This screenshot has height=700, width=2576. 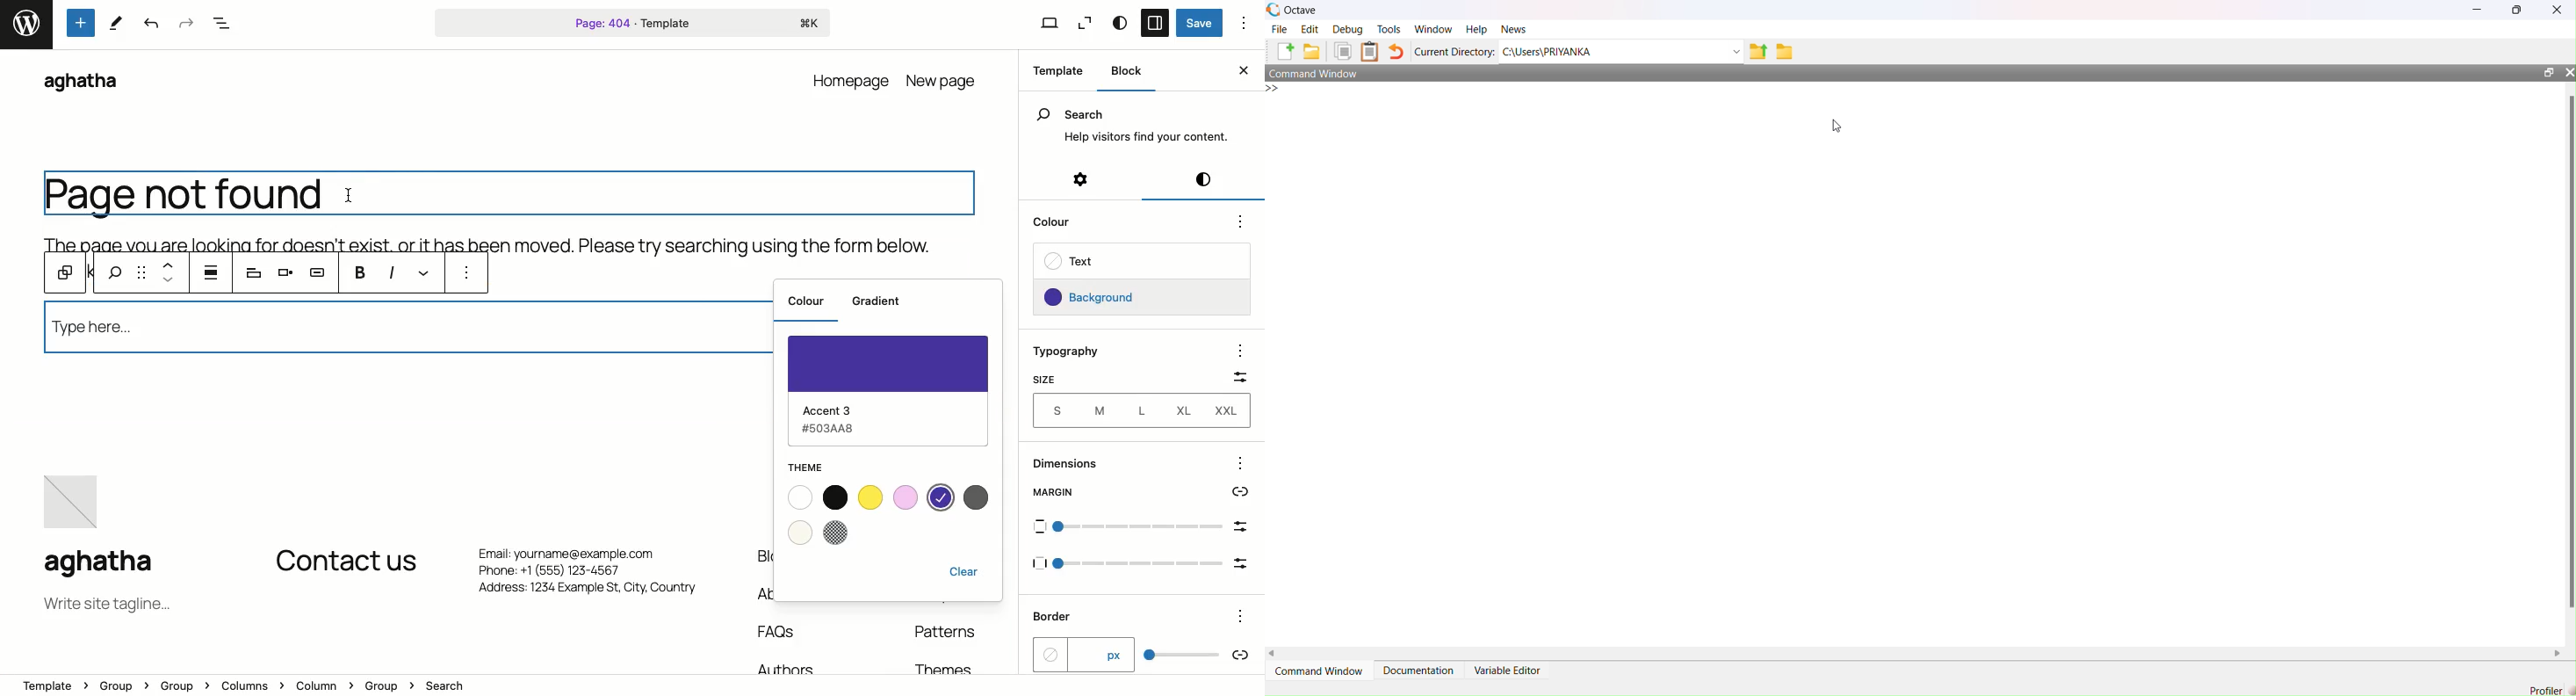 What do you see at coordinates (319, 274) in the screenshot?
I see `AI` at bounding box center [319, 274].